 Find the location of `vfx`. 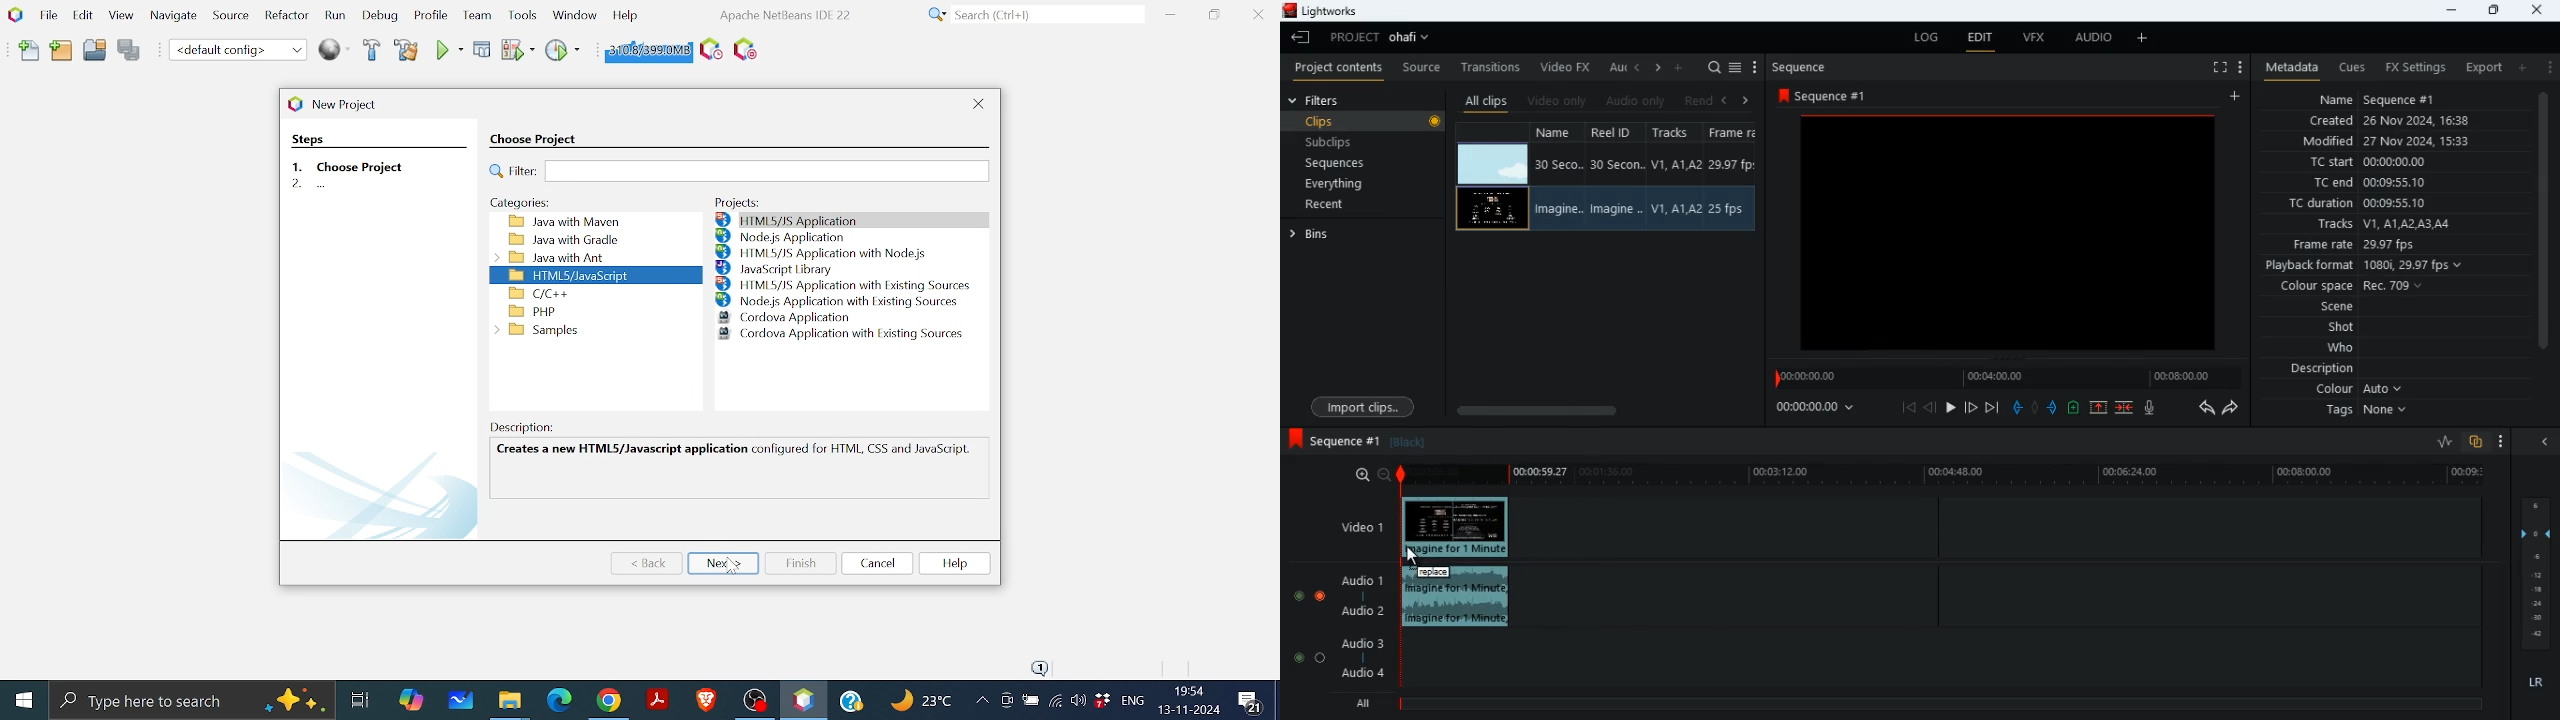

vfx is located at coordinates (2040, 41).